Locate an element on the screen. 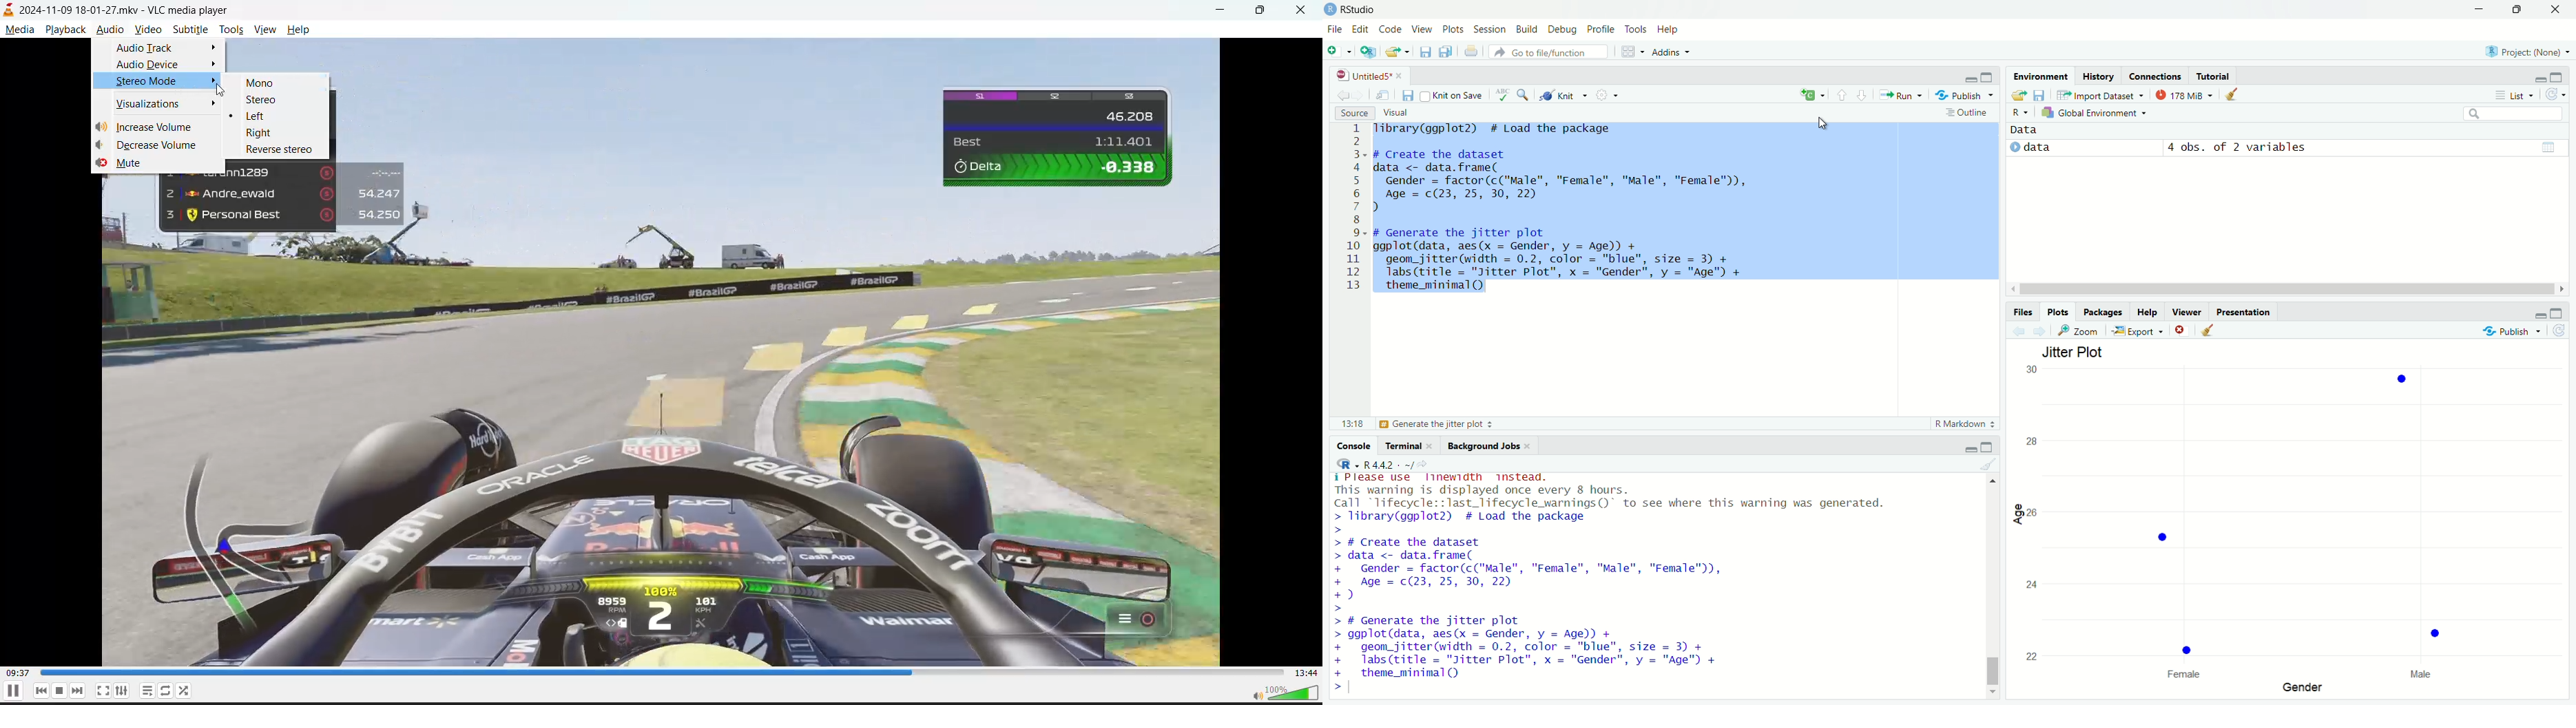 The height and width of the screenshot is (728, 2576). fullscreen is located at coordinates (103, 690).